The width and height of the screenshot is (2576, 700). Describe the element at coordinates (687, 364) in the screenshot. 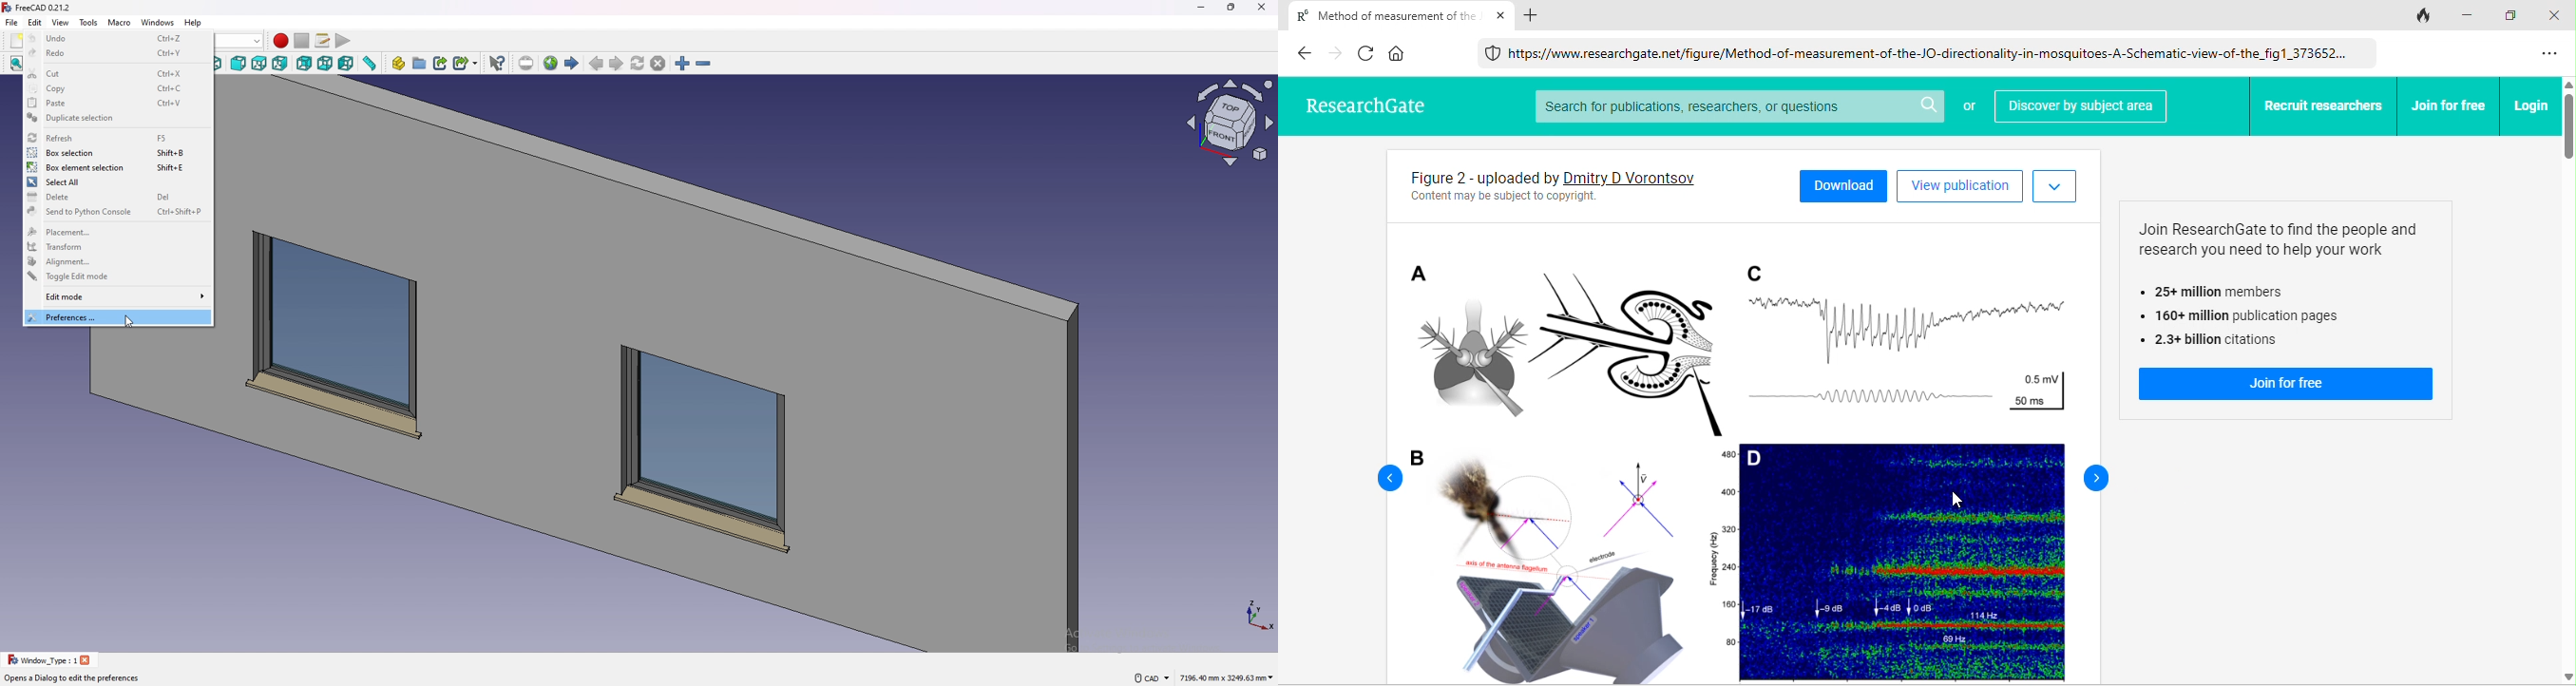

I see `workspace` at that location.